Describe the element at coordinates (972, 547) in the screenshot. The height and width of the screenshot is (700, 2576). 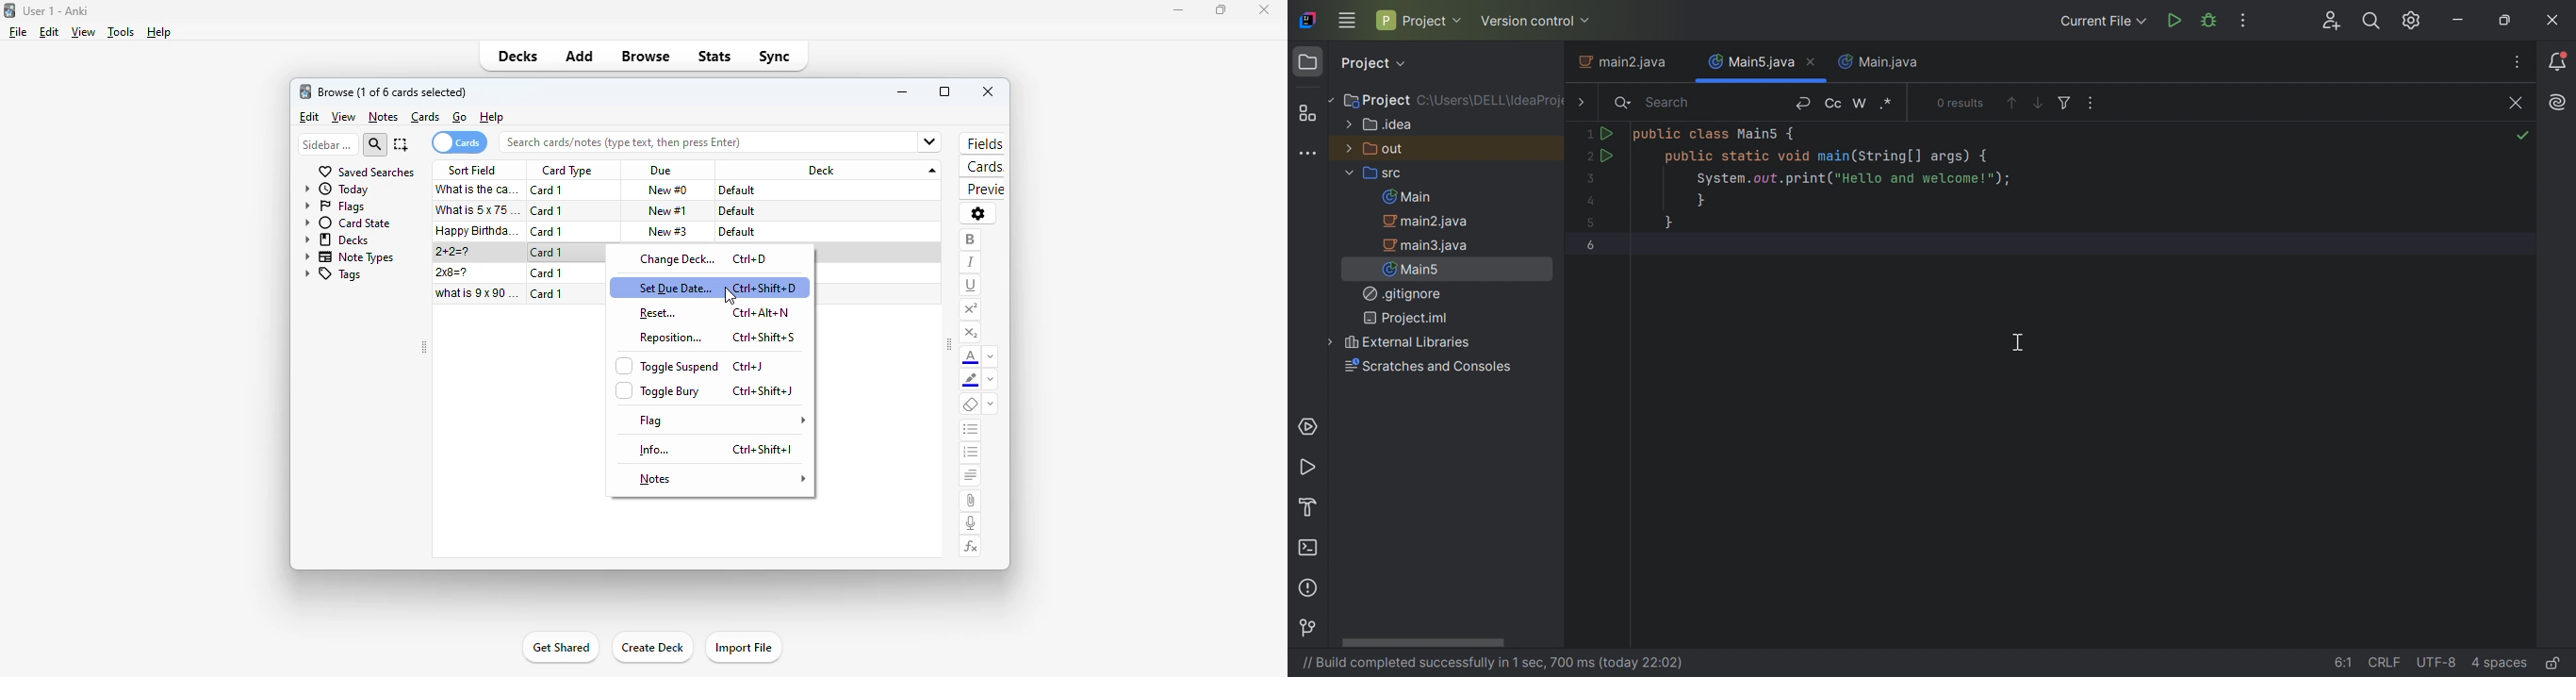
I see `equations` at that location.